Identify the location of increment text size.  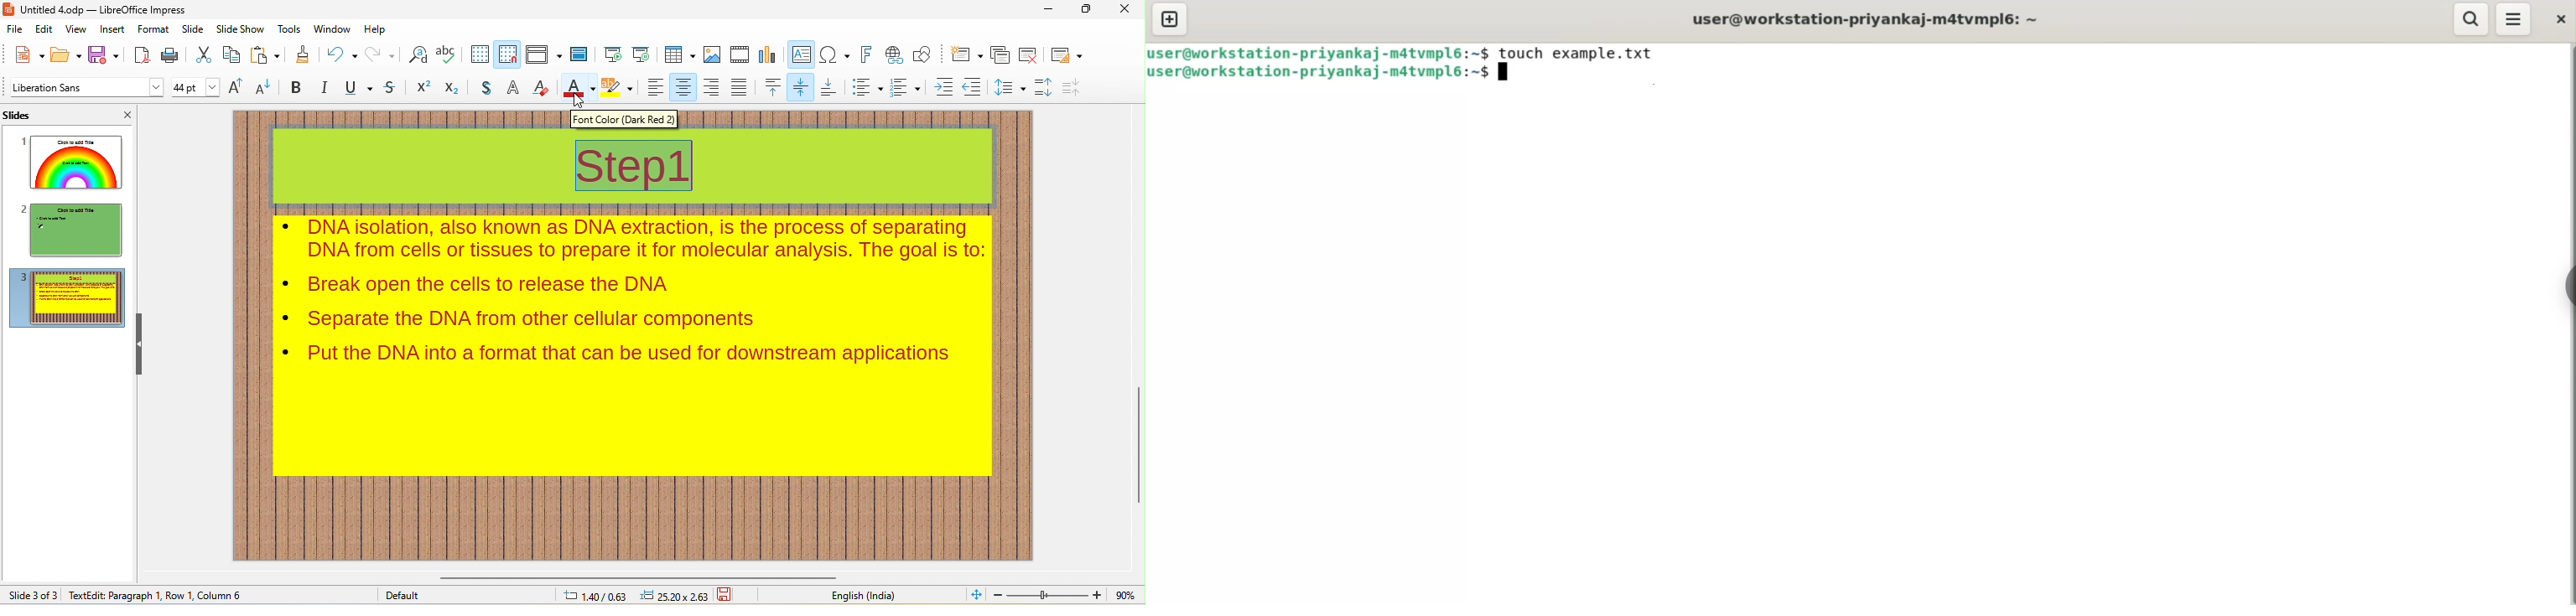
(236, 86).